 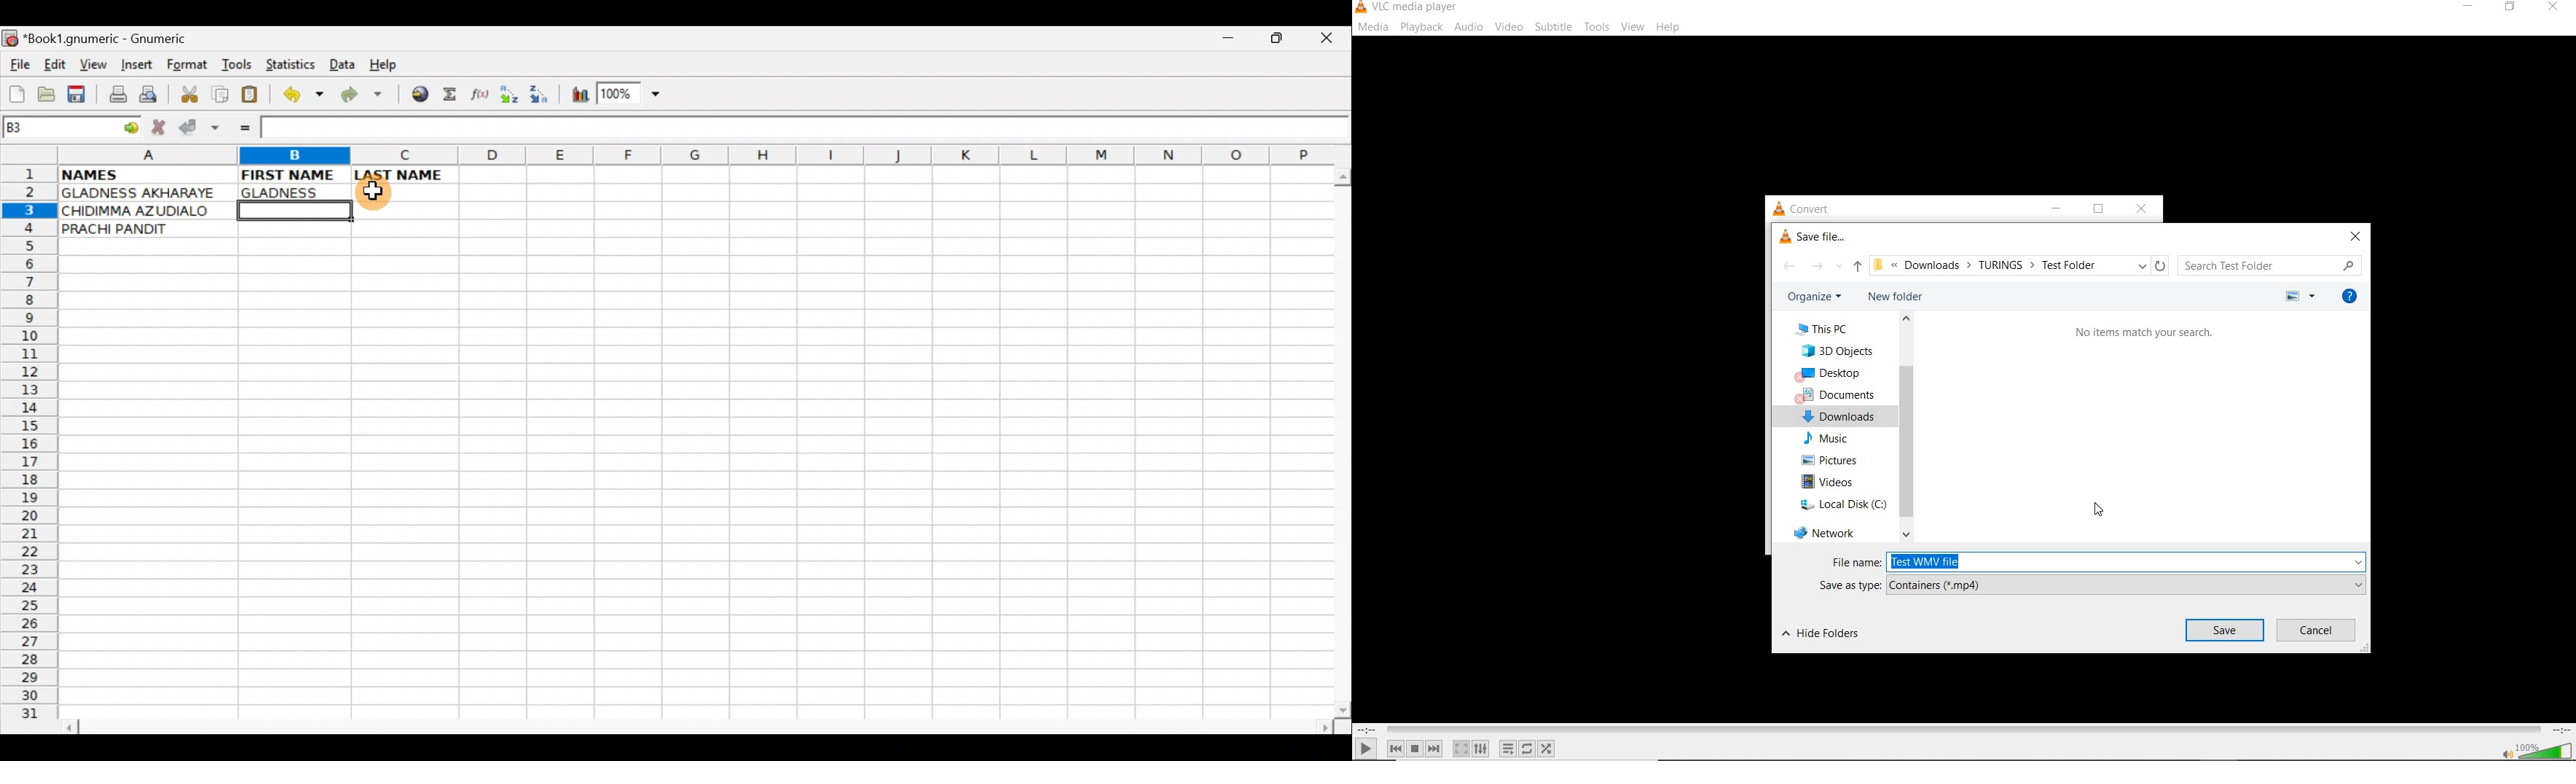 What do you see at coordinates (1553, 27) in the screenshot?
I see `subtitle` at bounding box center [1553, 27].